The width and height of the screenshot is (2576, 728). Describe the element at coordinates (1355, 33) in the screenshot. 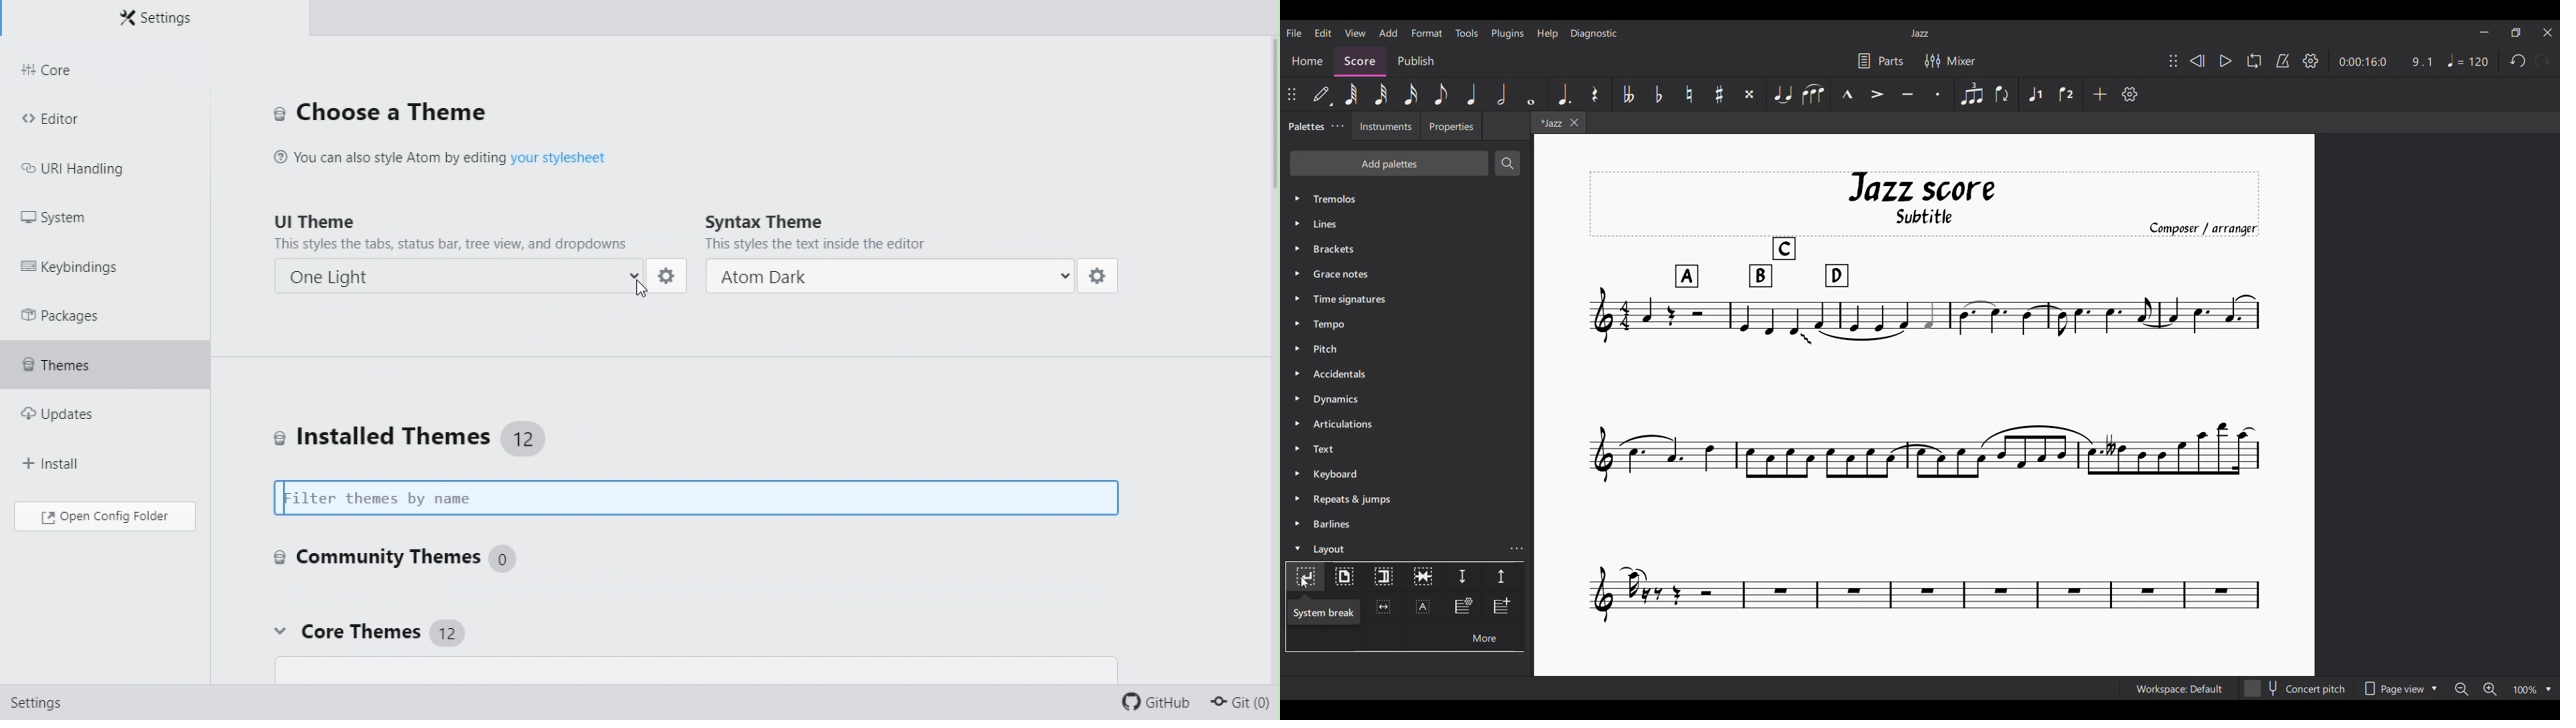

I see `View menu` at that location.